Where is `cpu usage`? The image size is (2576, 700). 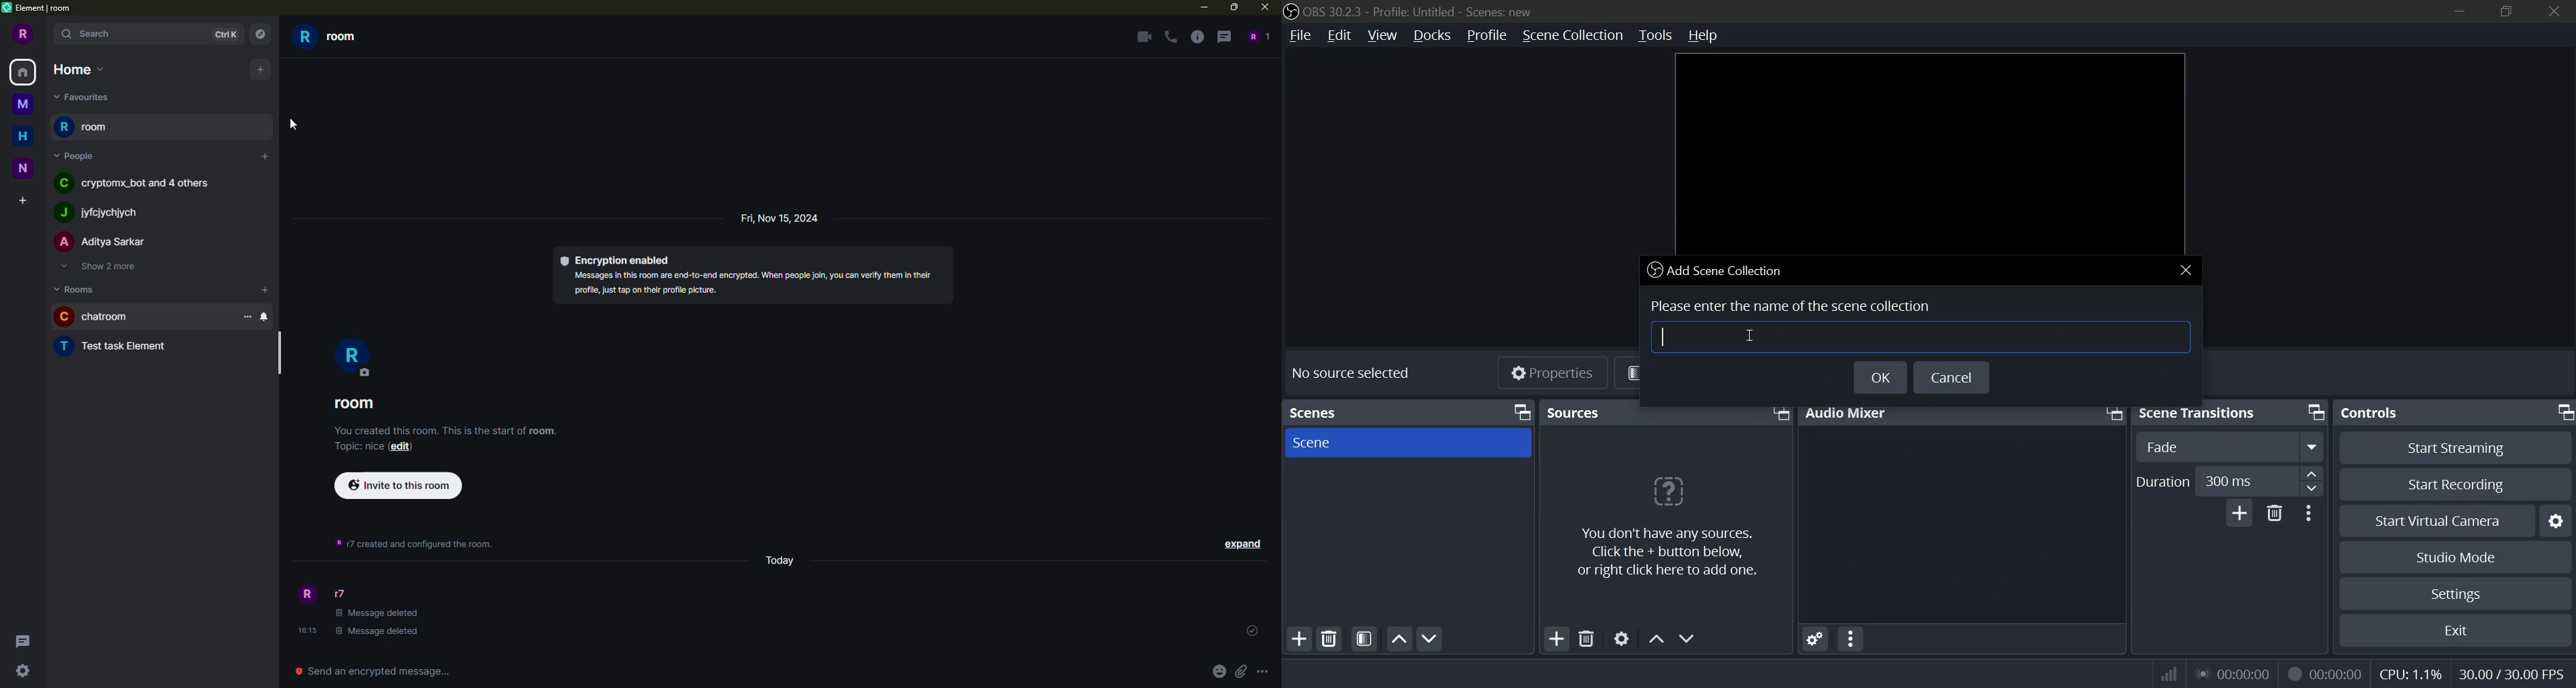
cpu usage is located at coordinates (2409, 675).